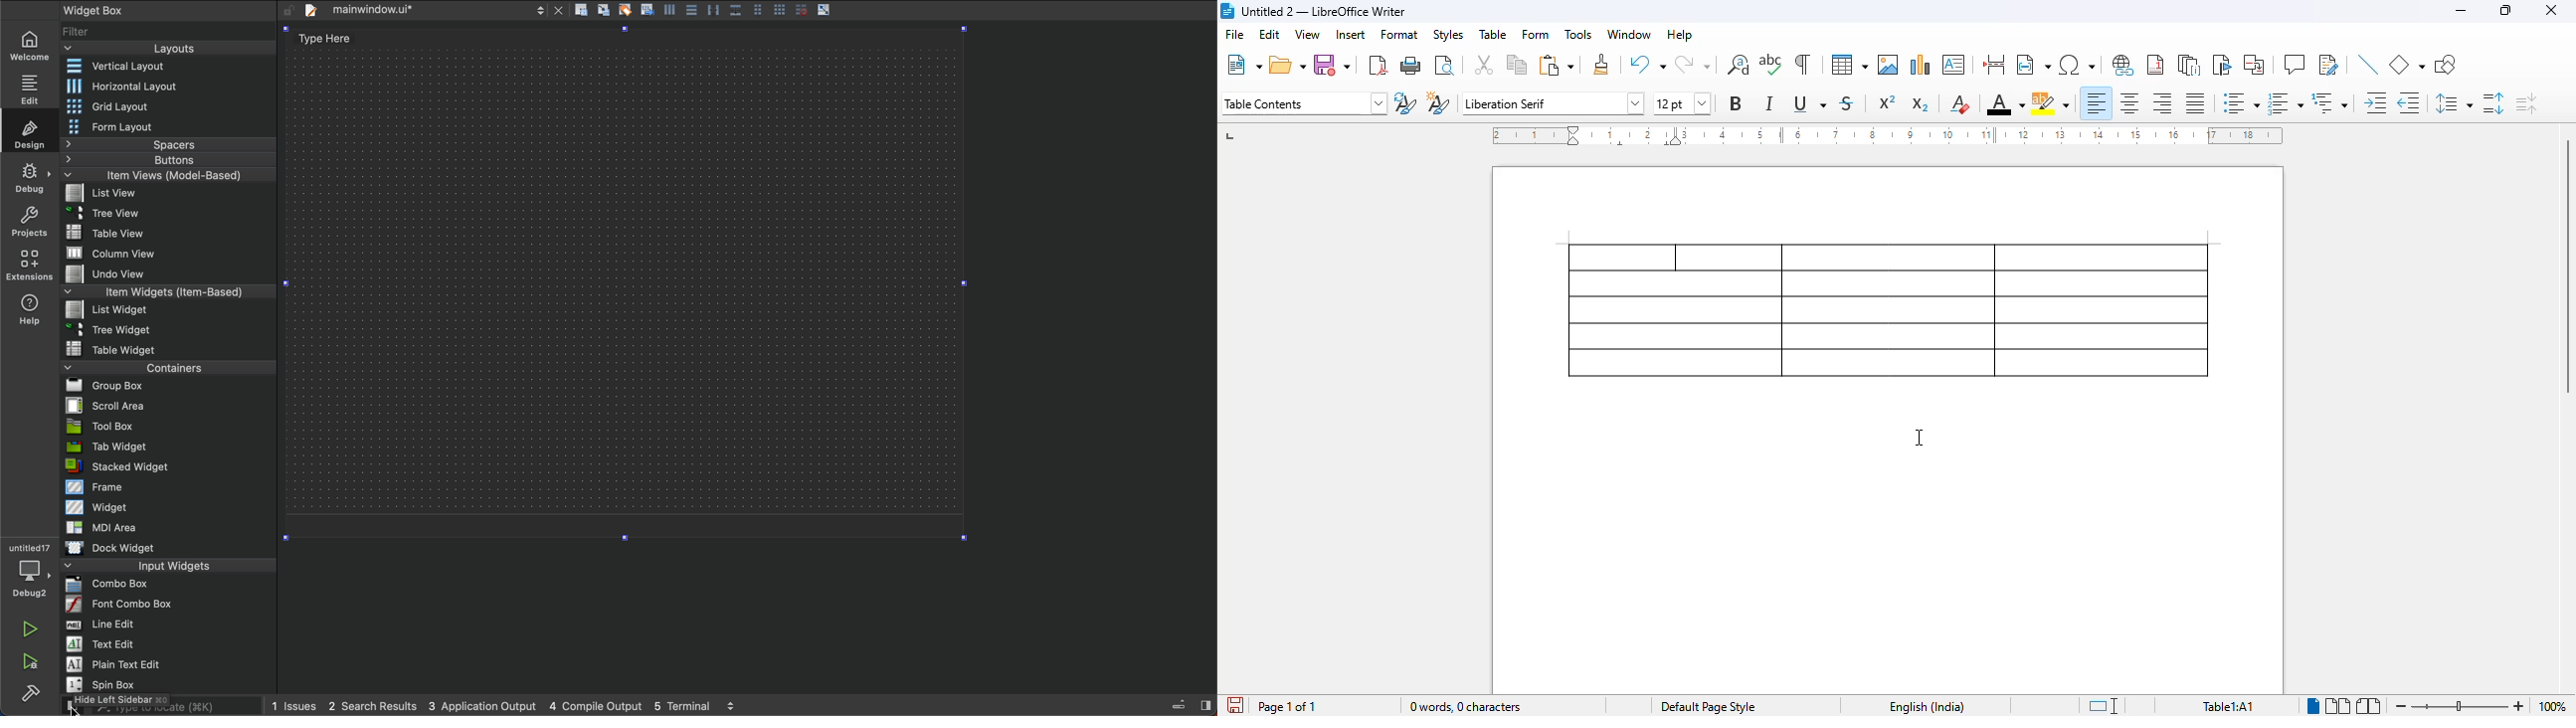 The height and width of the screenshot is (728, 2576). I want to click on book view, so click(2368, 705).